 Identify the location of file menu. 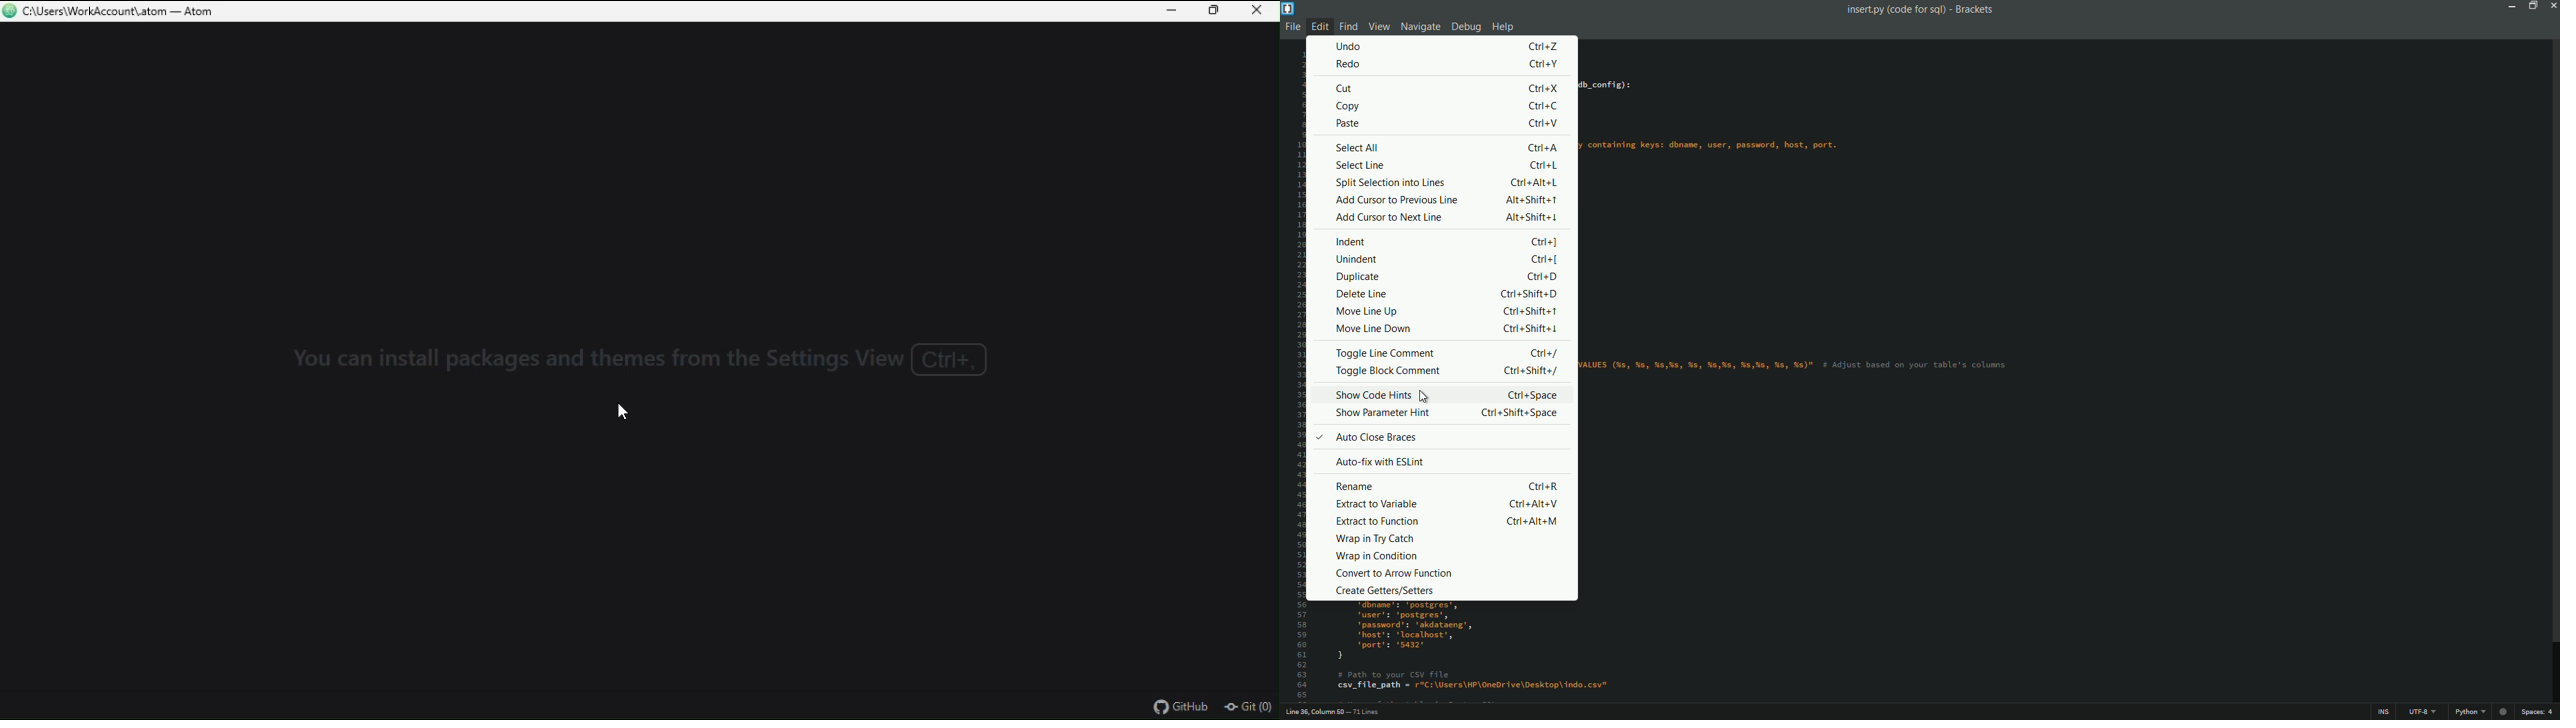
(1291, 27).